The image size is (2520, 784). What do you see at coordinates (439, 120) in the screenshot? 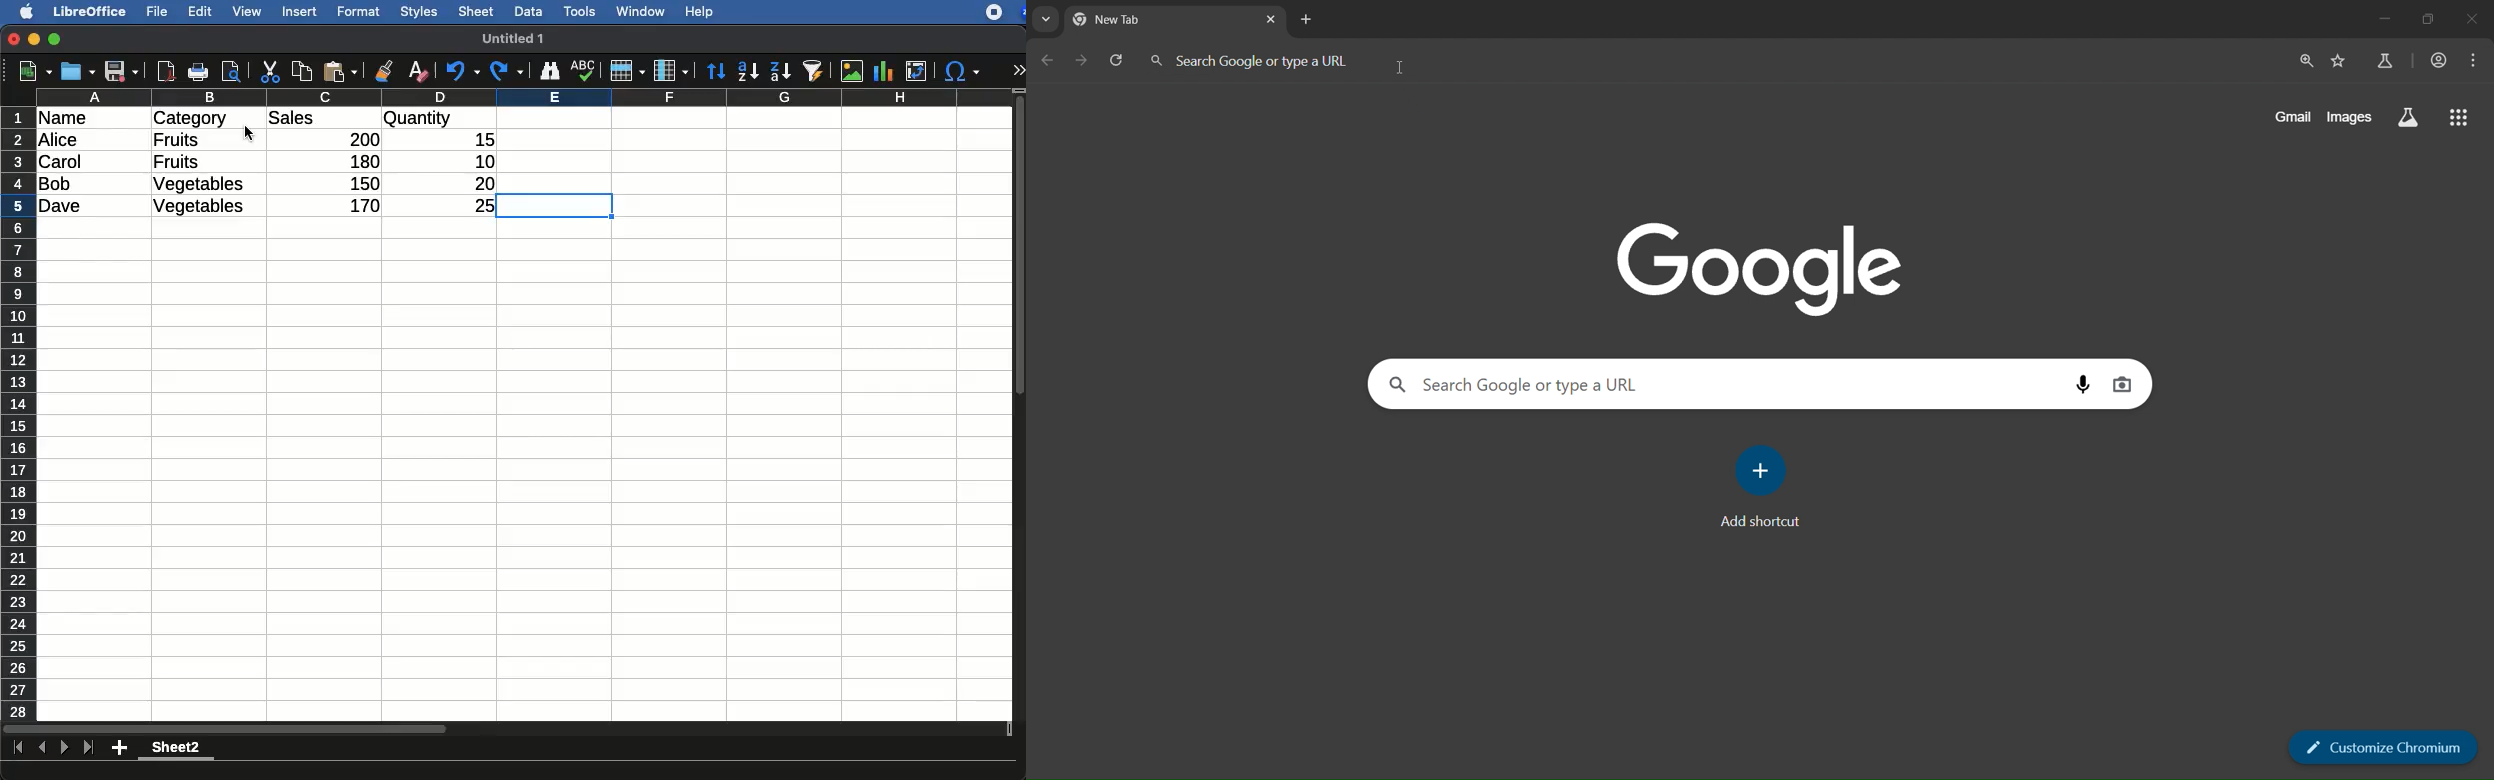
I see `quantity` at bounding box center [439, 120].